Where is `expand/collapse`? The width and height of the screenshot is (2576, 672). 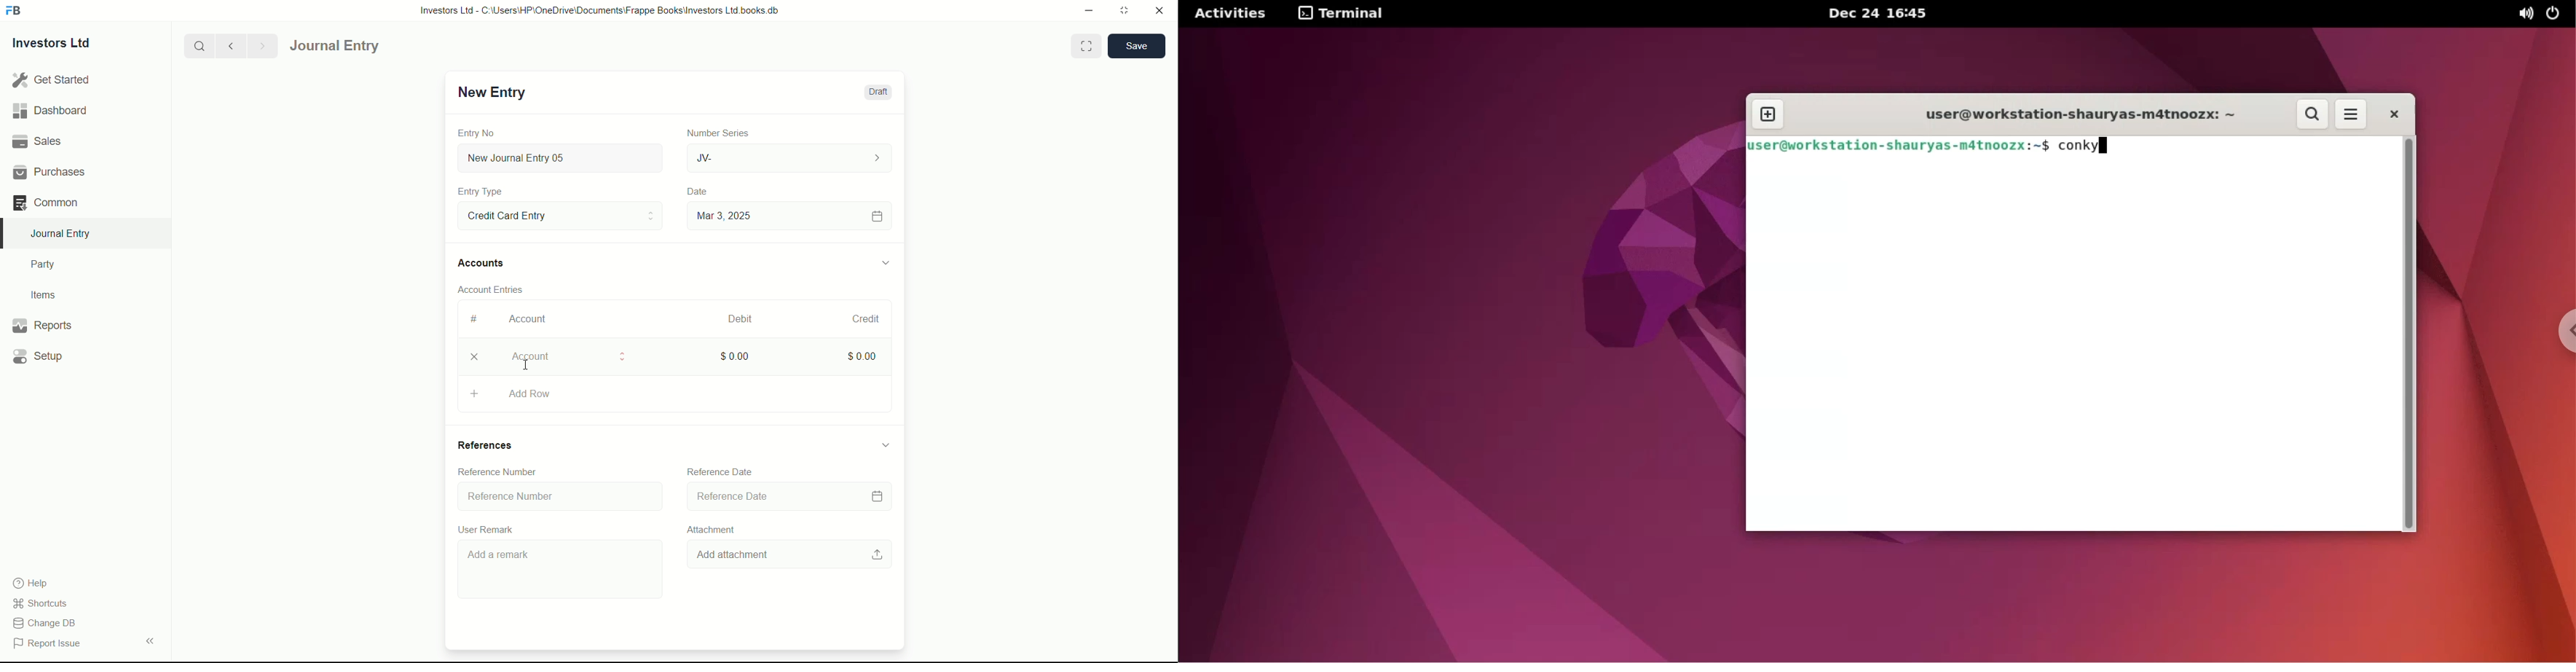 expand/collapse is located at coordinates (886, 444).